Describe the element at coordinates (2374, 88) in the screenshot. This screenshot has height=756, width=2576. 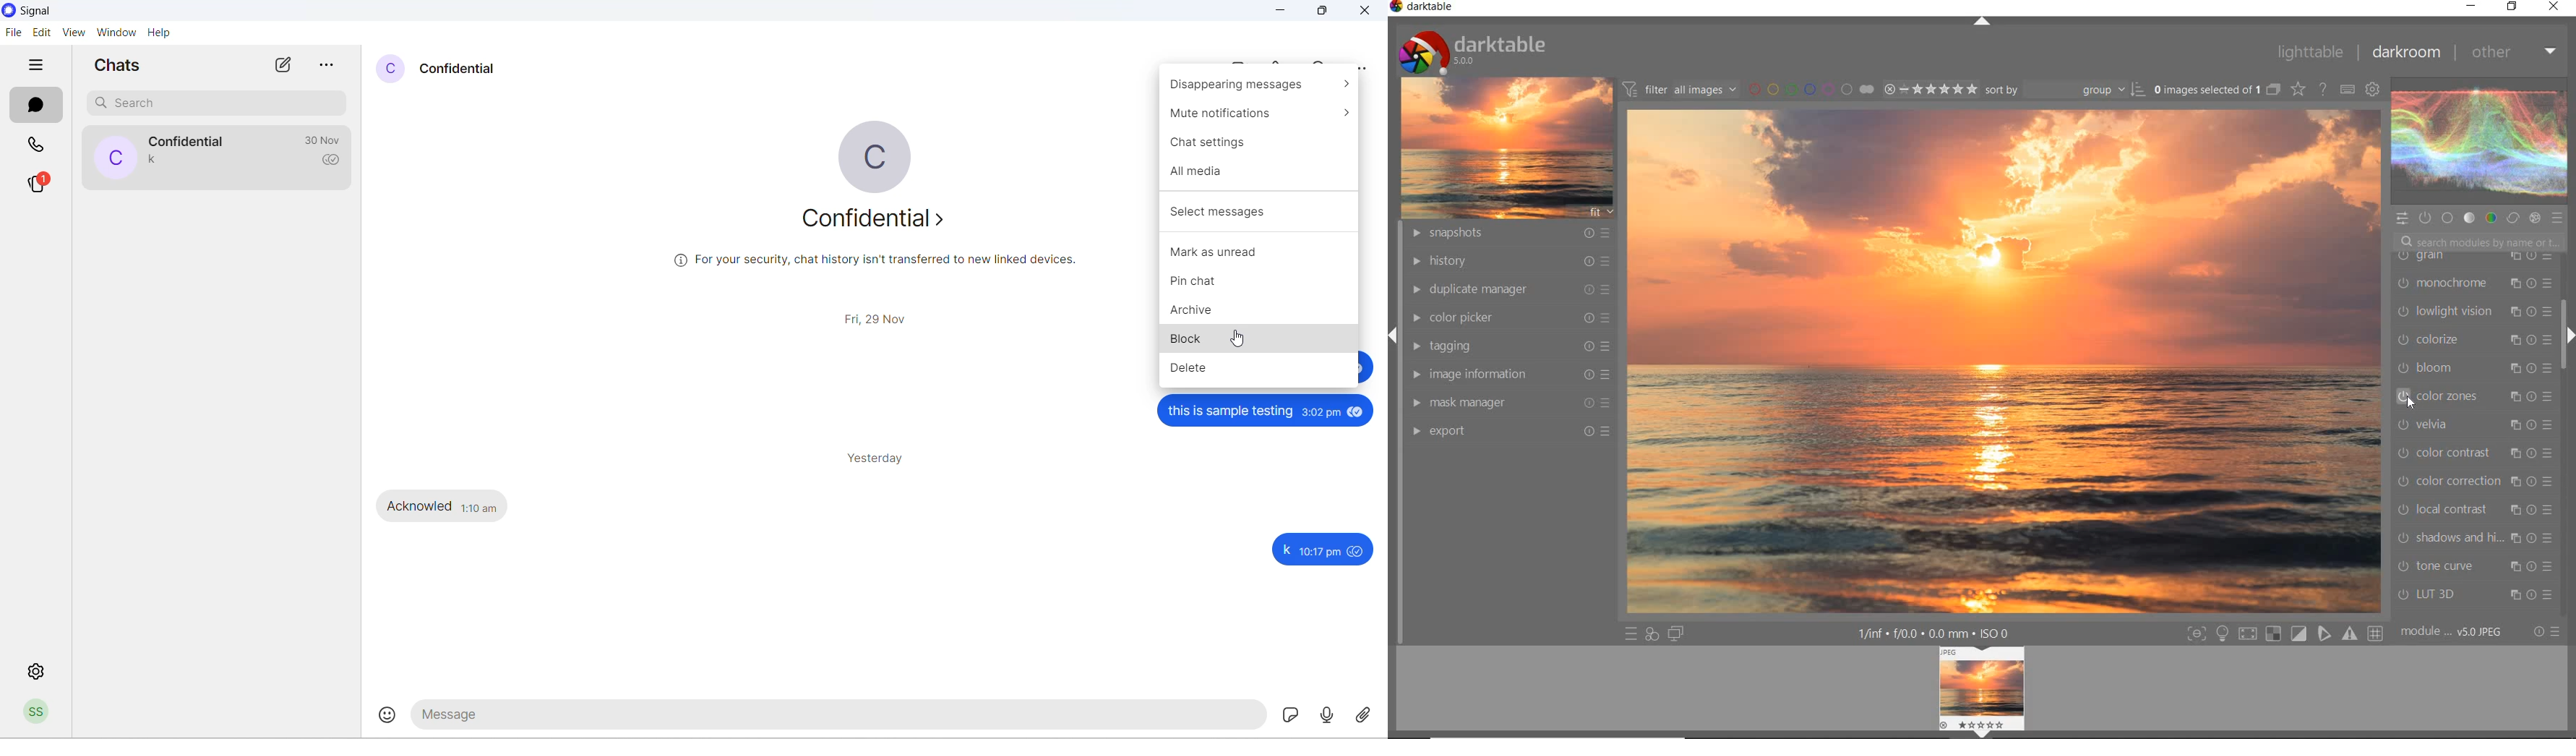
I see `show global preference` at that location.